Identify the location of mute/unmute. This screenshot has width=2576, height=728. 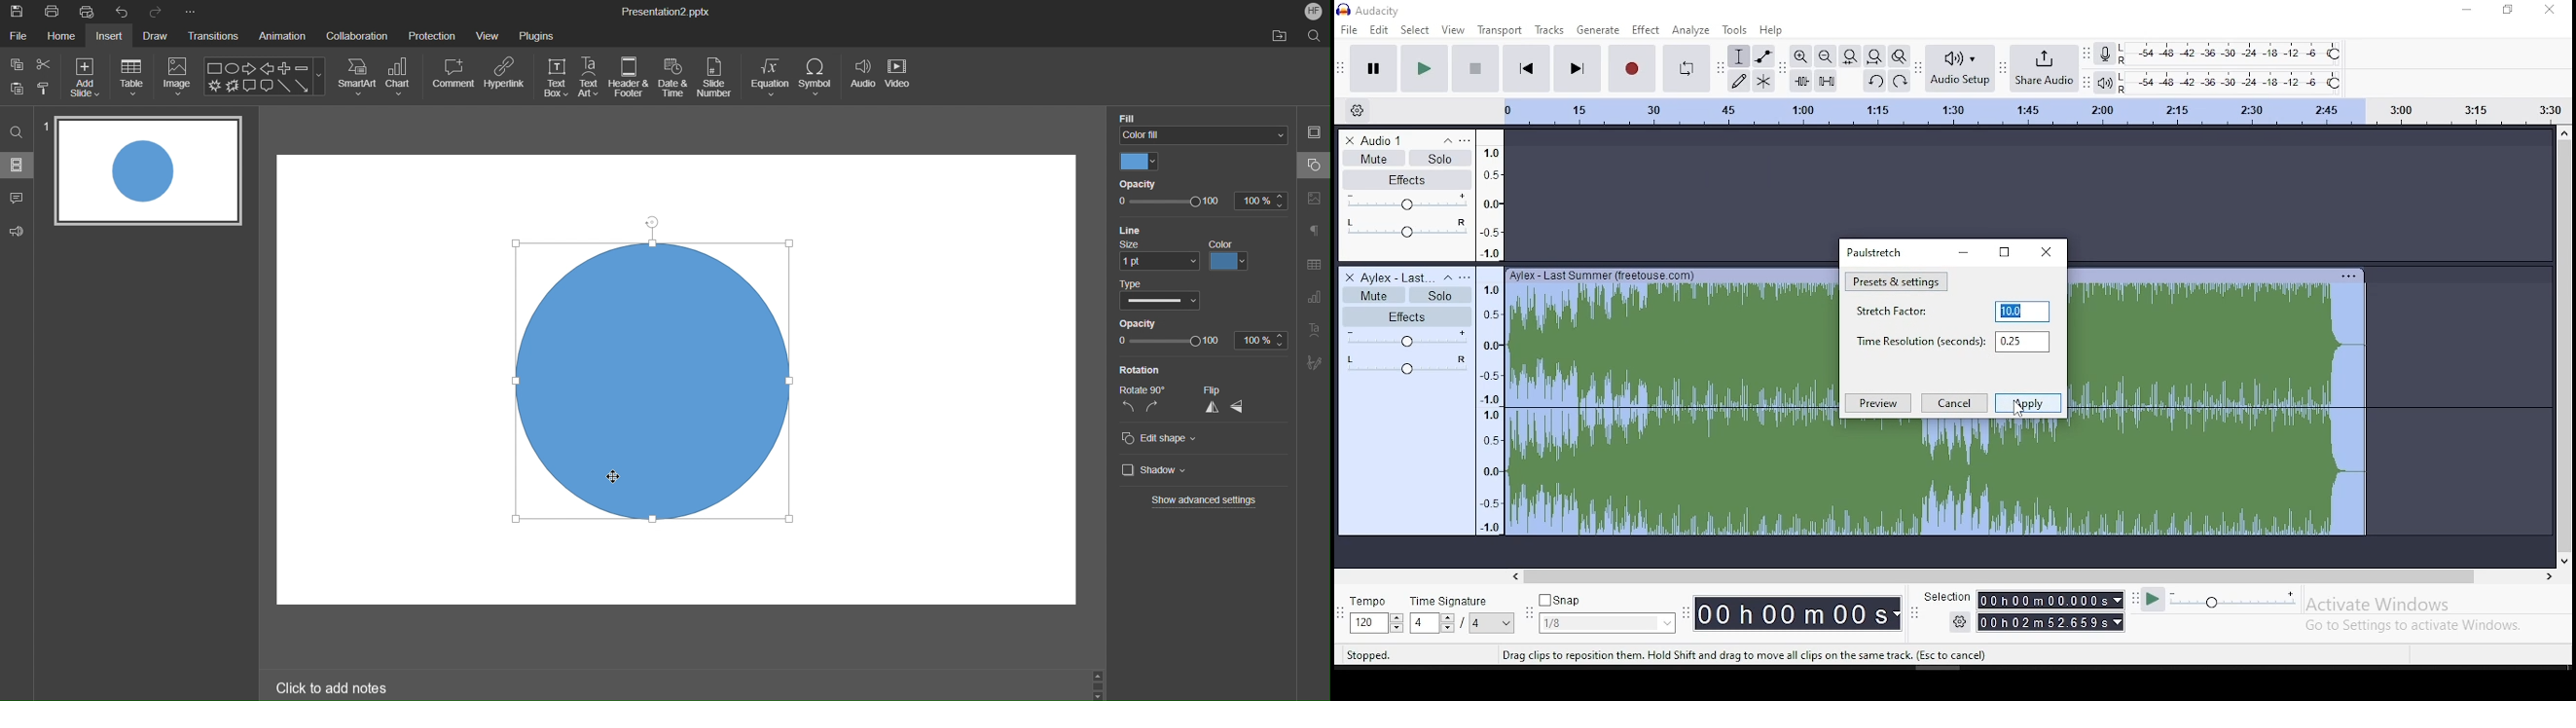
(1375, 294).